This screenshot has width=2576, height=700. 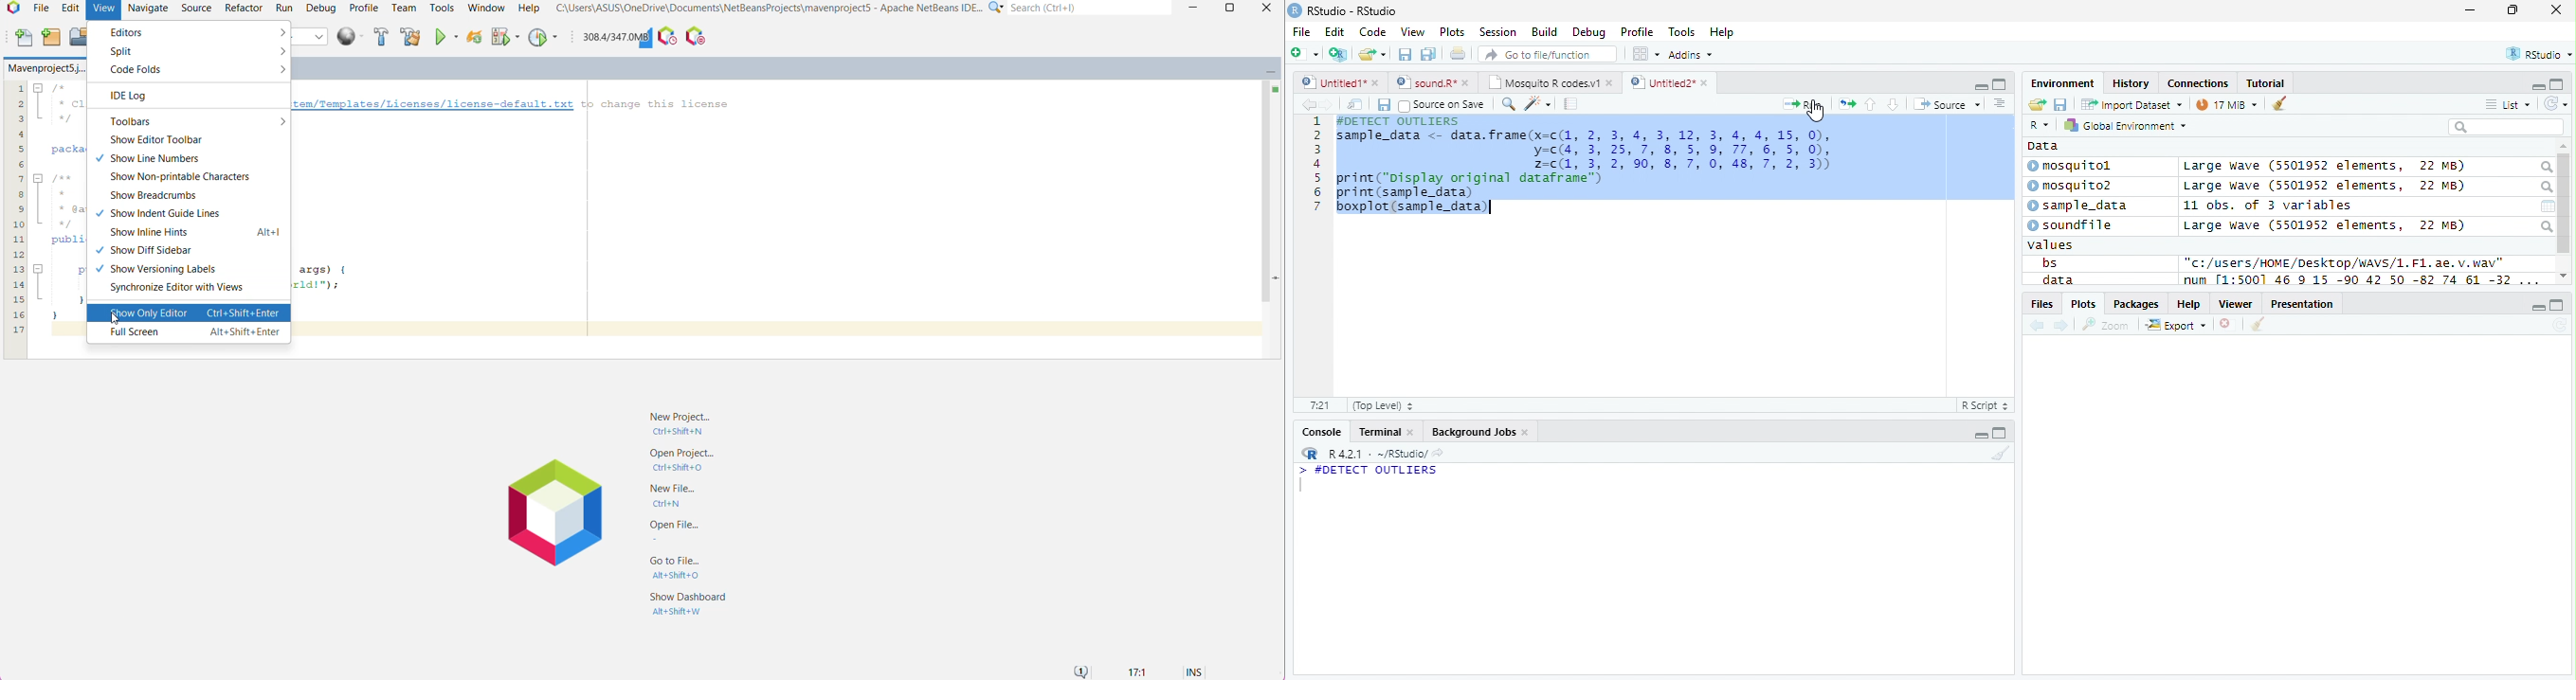 I want to click on open an existing file, so click(x=1372, y=54).